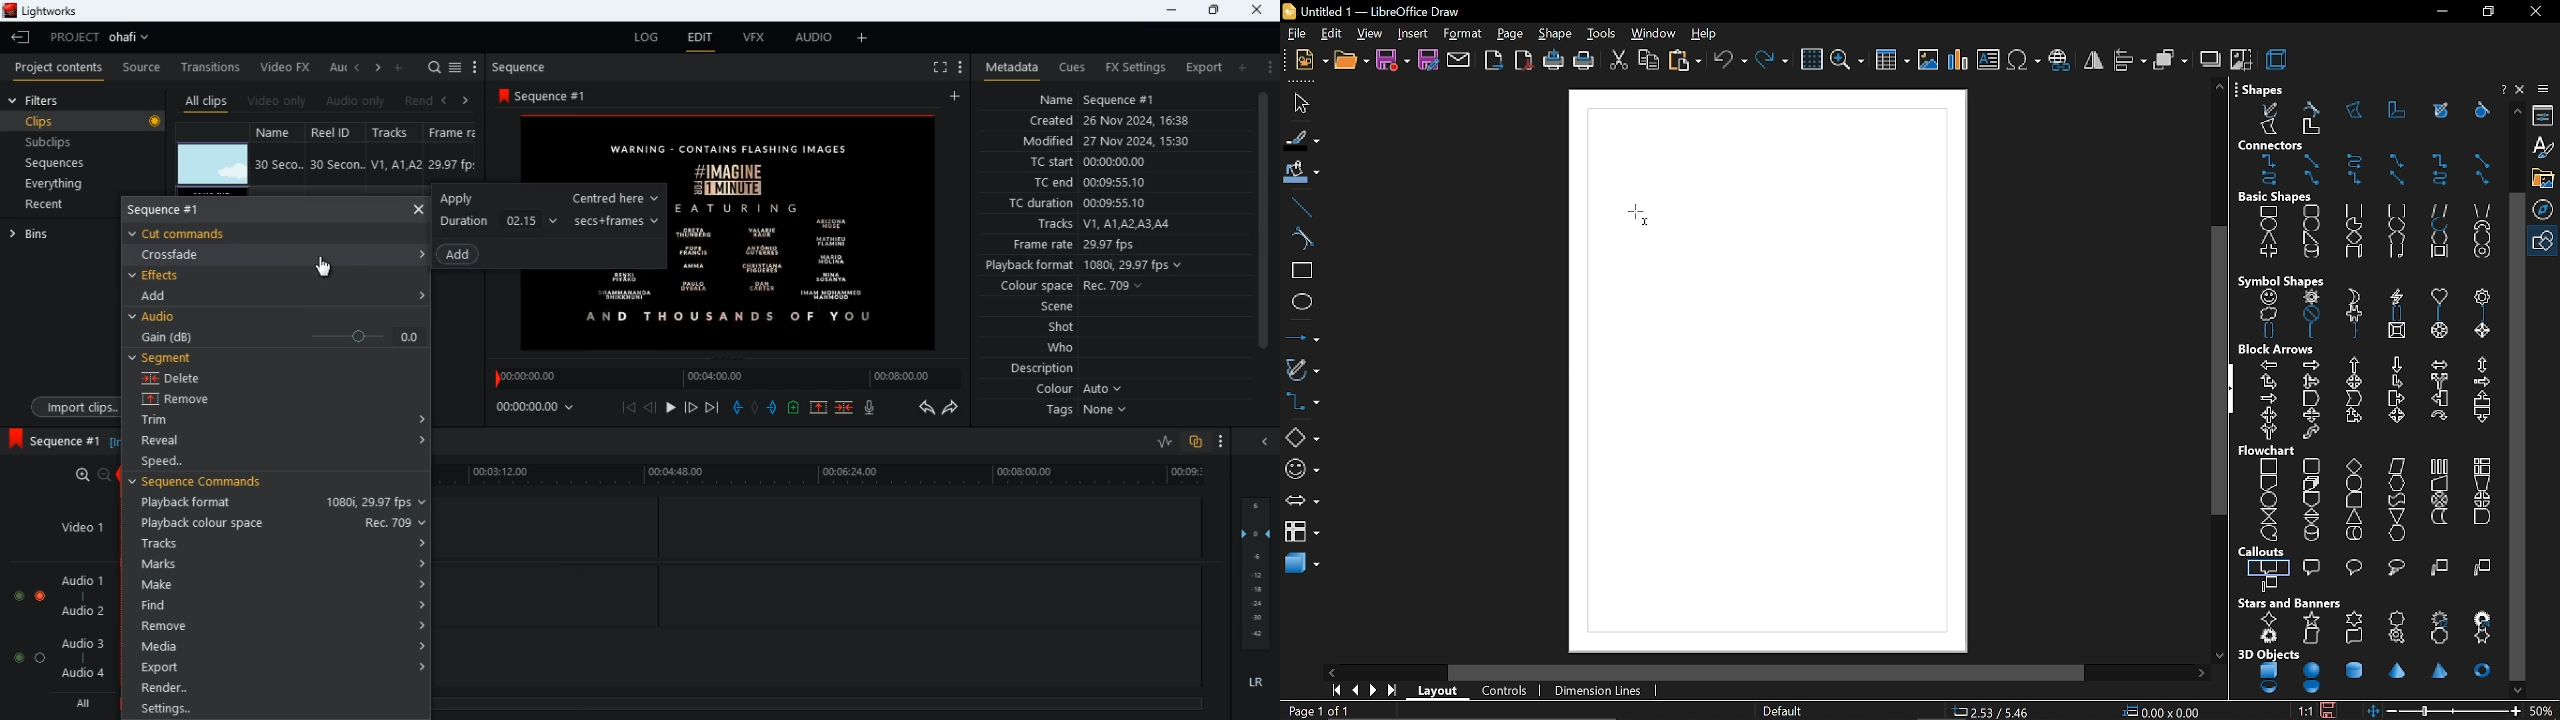 Image resolution: width=2576 pixels, height=728 pixels. I want to click on redo, so click(1773, 61).